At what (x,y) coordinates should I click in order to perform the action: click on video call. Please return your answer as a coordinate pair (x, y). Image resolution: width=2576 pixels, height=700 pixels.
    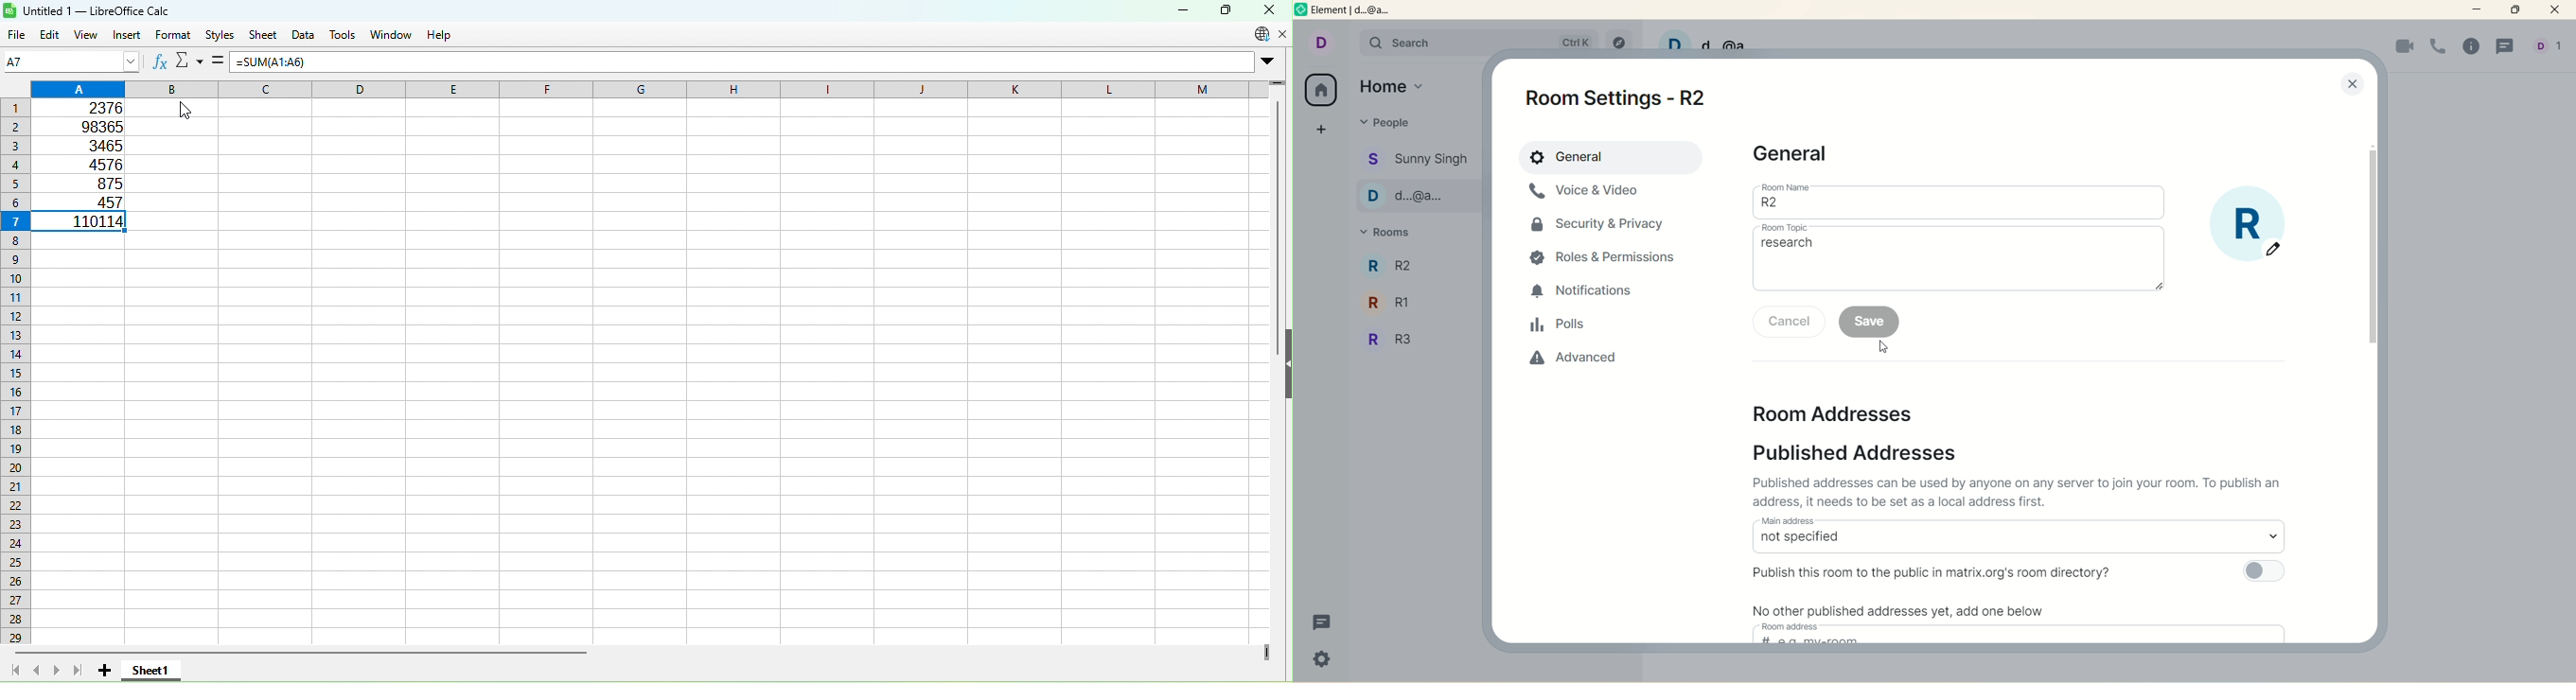
    Looking at the image, I should click on (2403, 47).